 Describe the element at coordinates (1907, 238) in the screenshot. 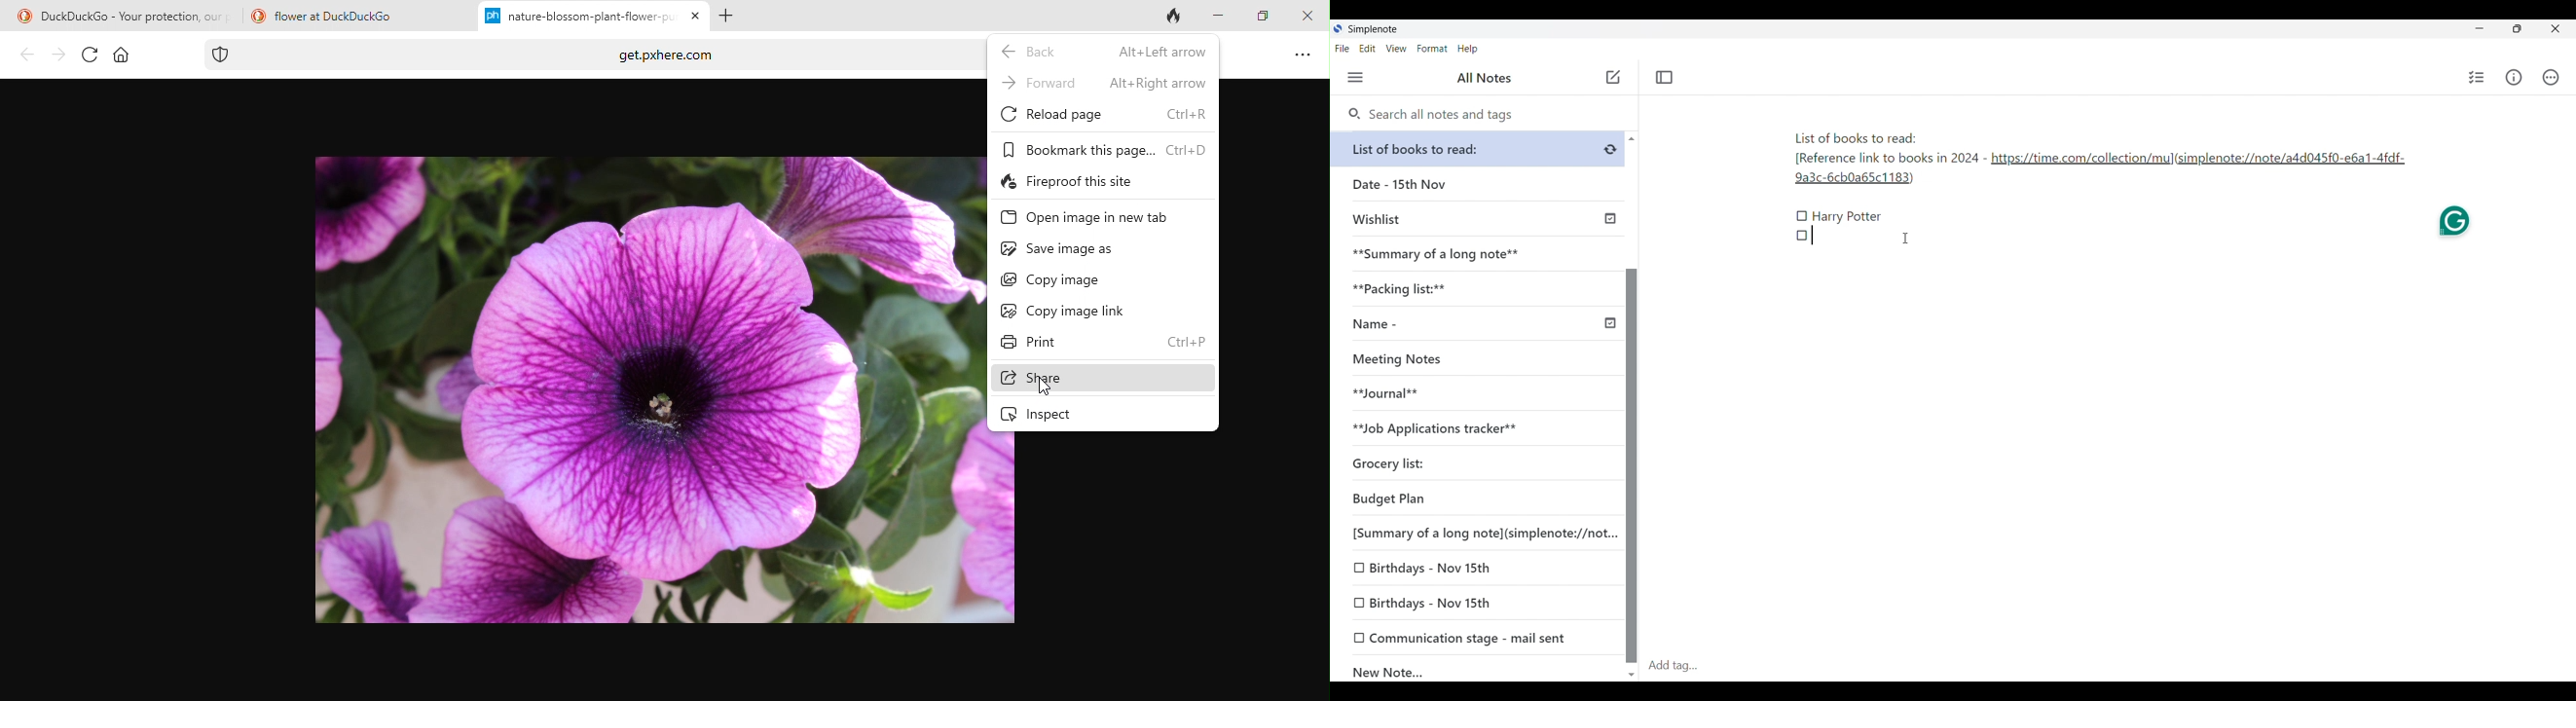

I see `Cursor` at that location.